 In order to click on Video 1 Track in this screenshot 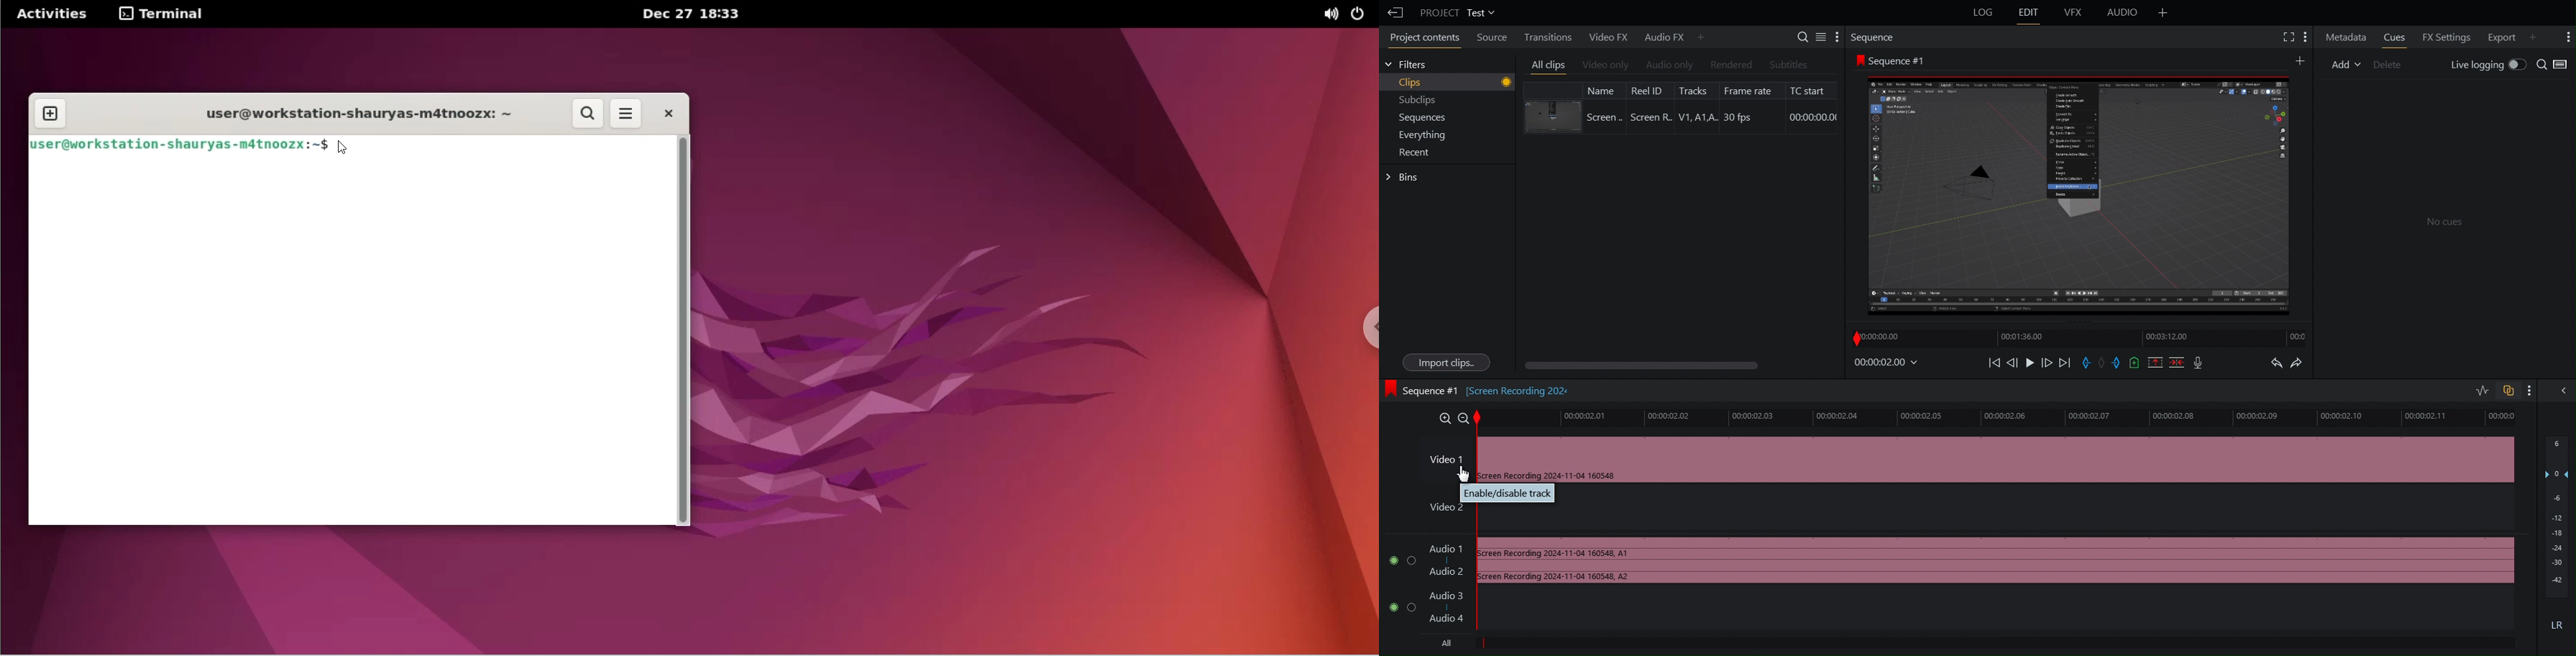, I will do `click(1968, 457)`.